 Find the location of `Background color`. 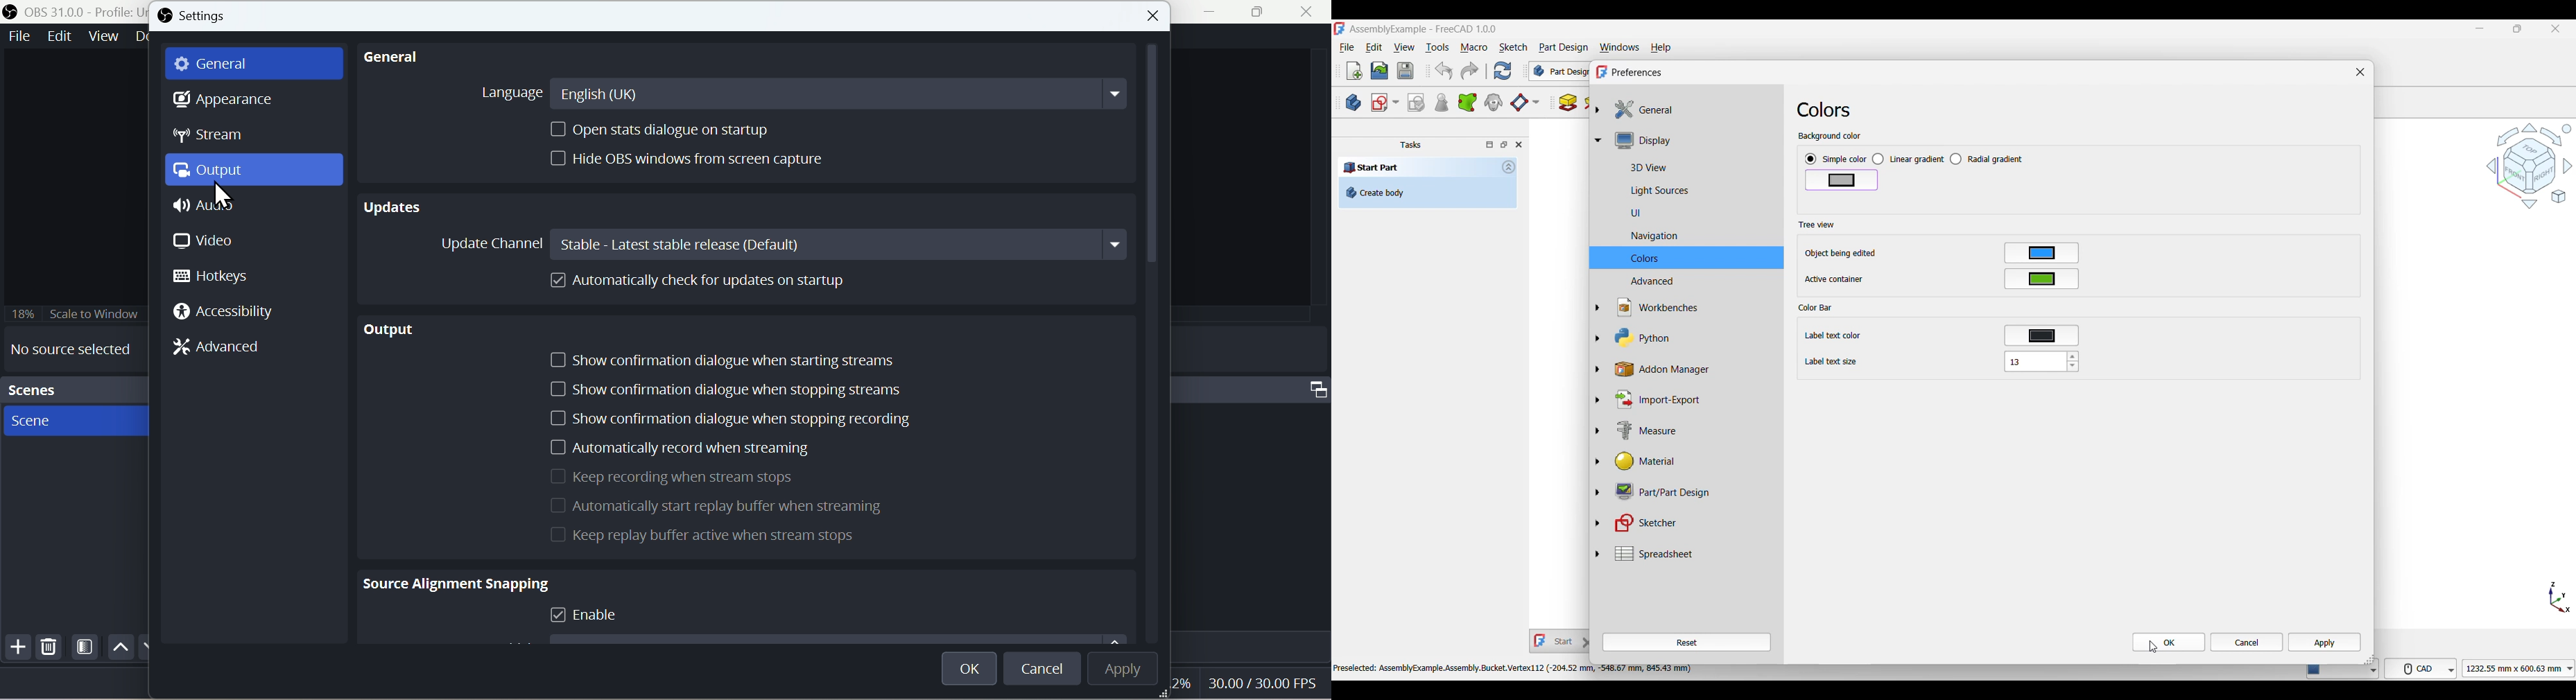

Background color is located at coordinates (1830, 137).